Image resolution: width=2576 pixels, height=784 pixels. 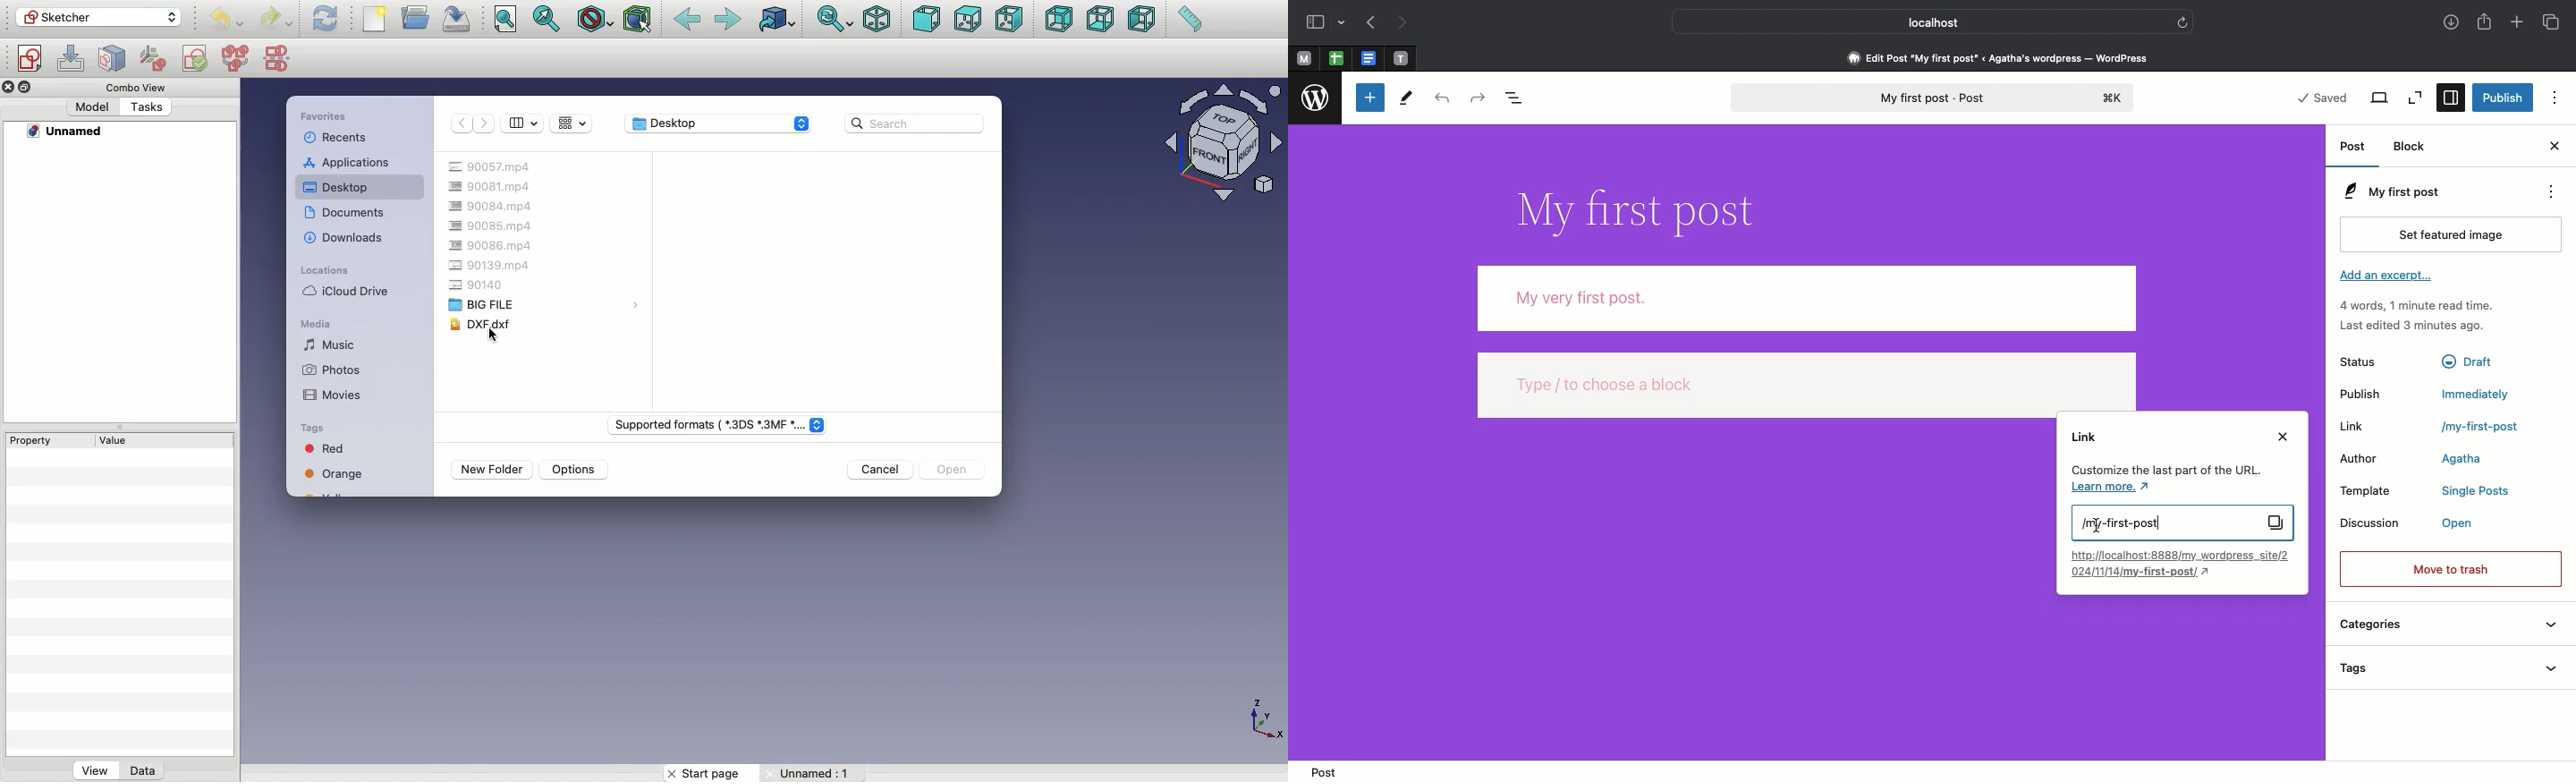 I want to click on Bounding box, so click(x=640, y=19).